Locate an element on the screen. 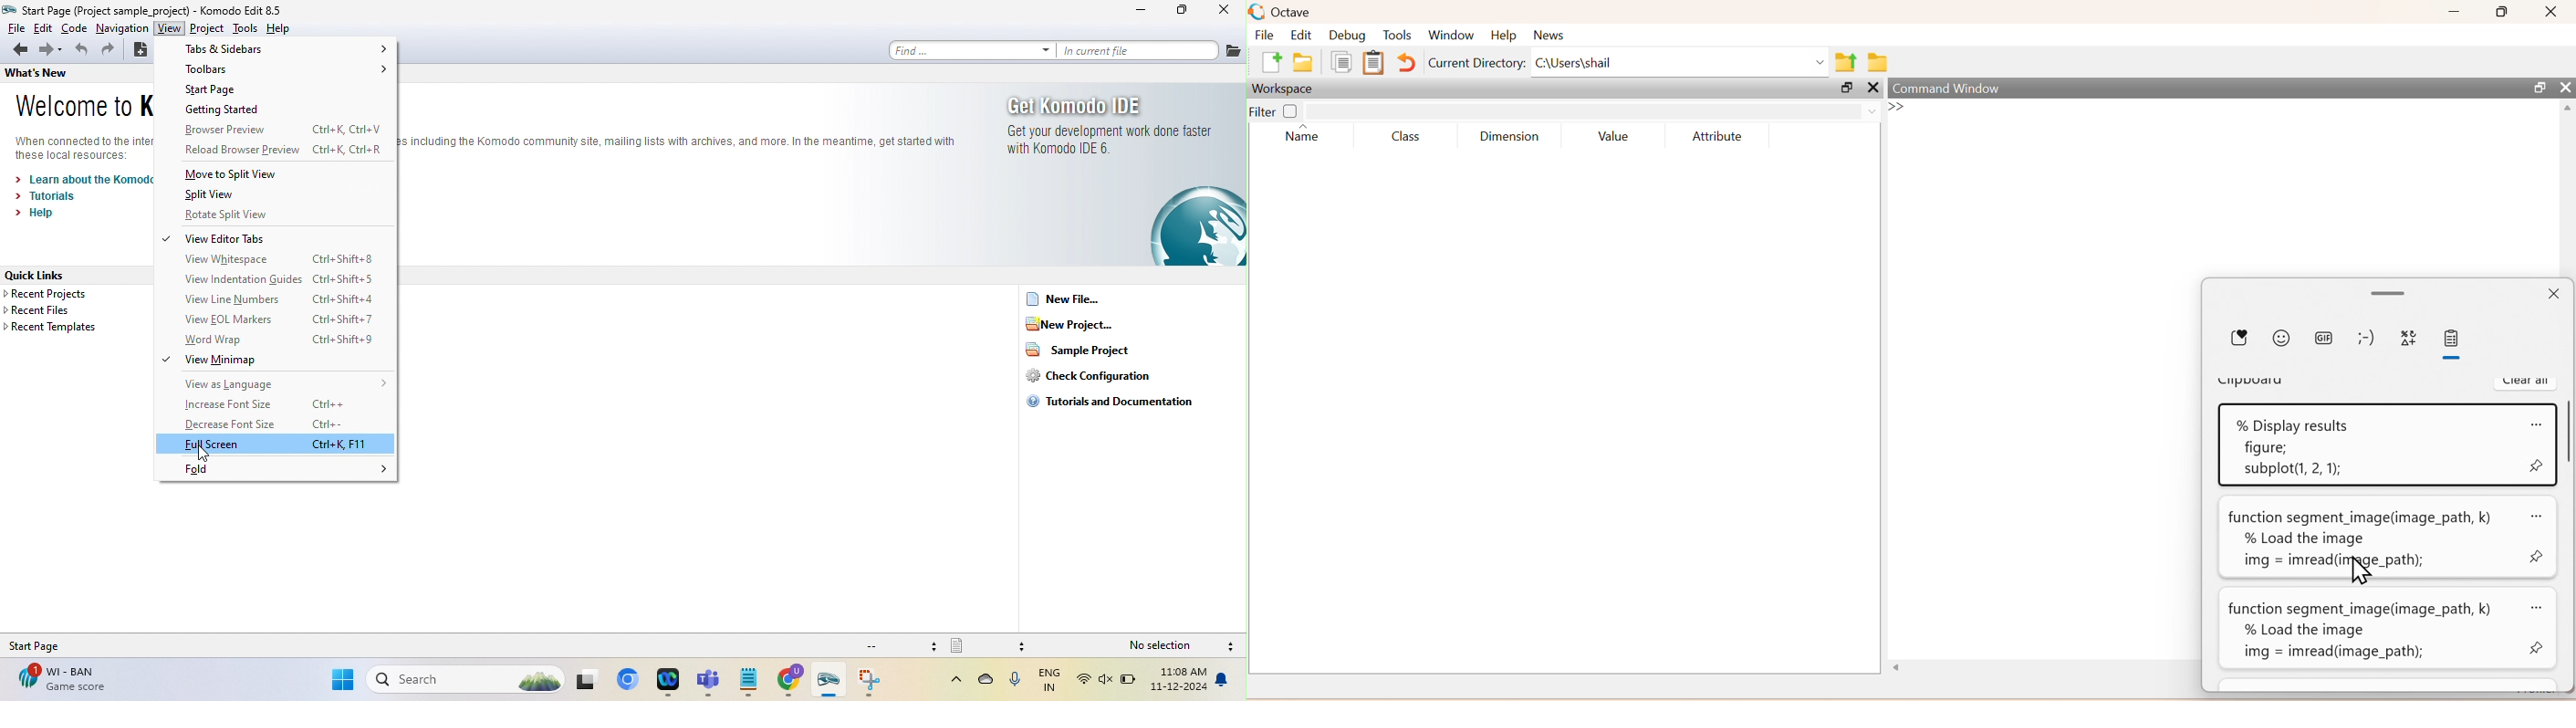  view editor tabs is located at coordinates (237, 238).